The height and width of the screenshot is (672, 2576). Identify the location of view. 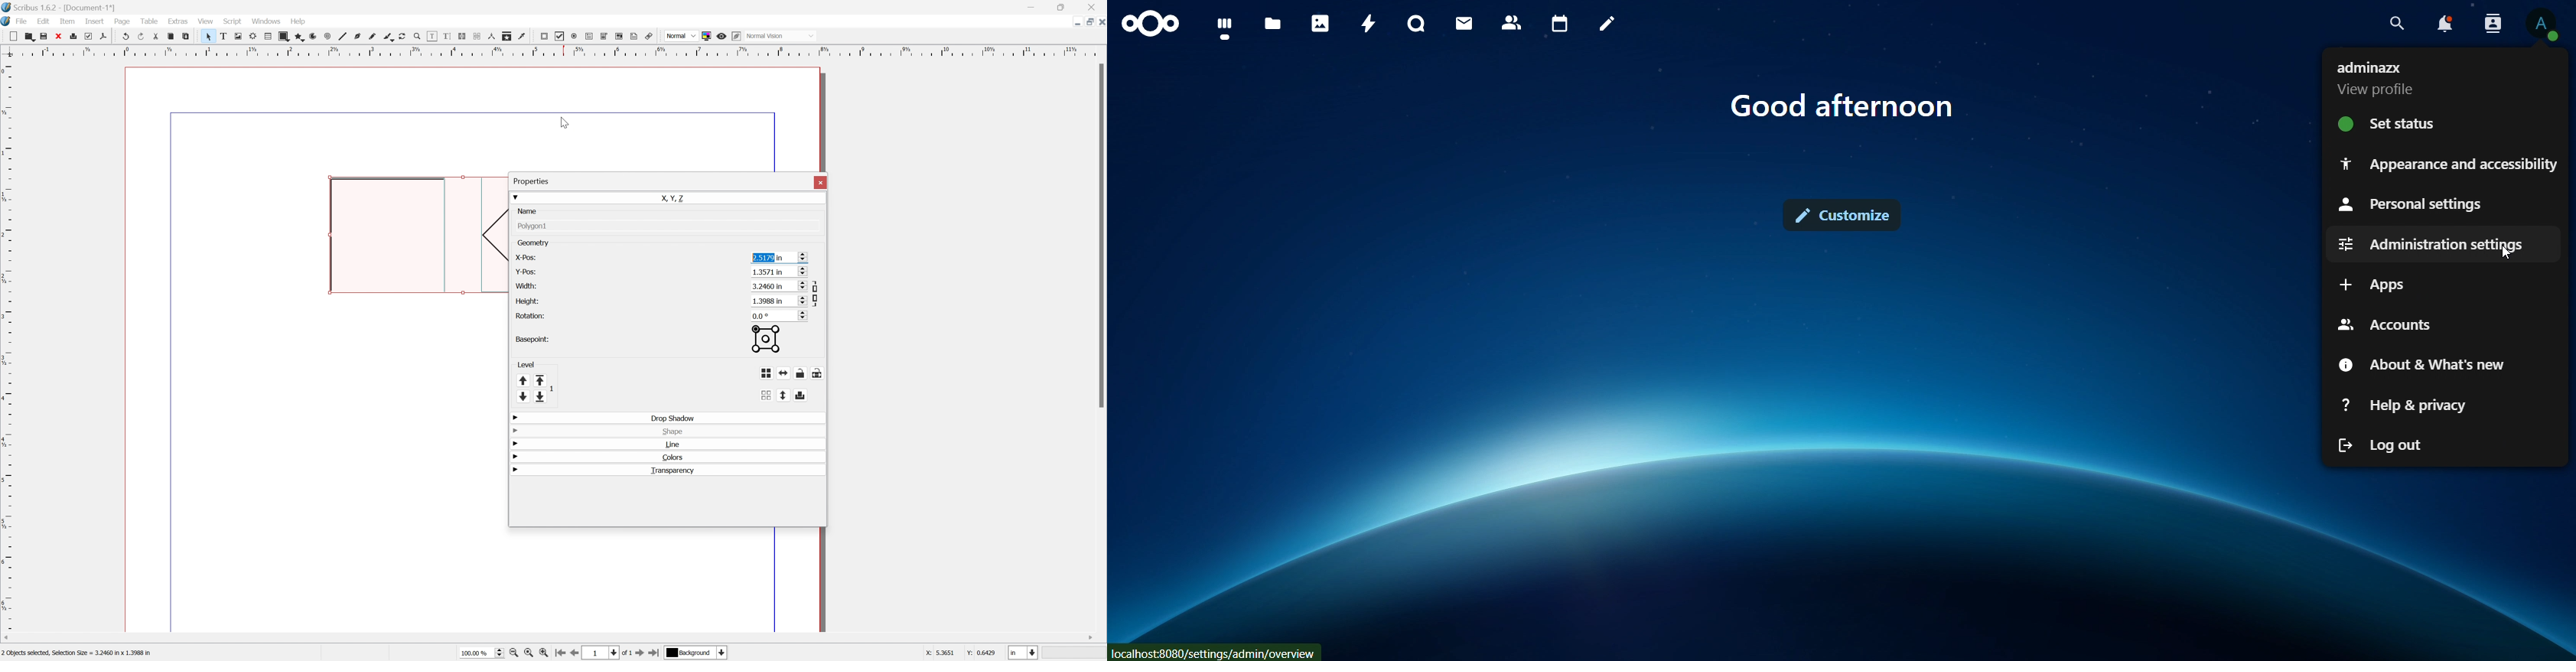
(207, 21).